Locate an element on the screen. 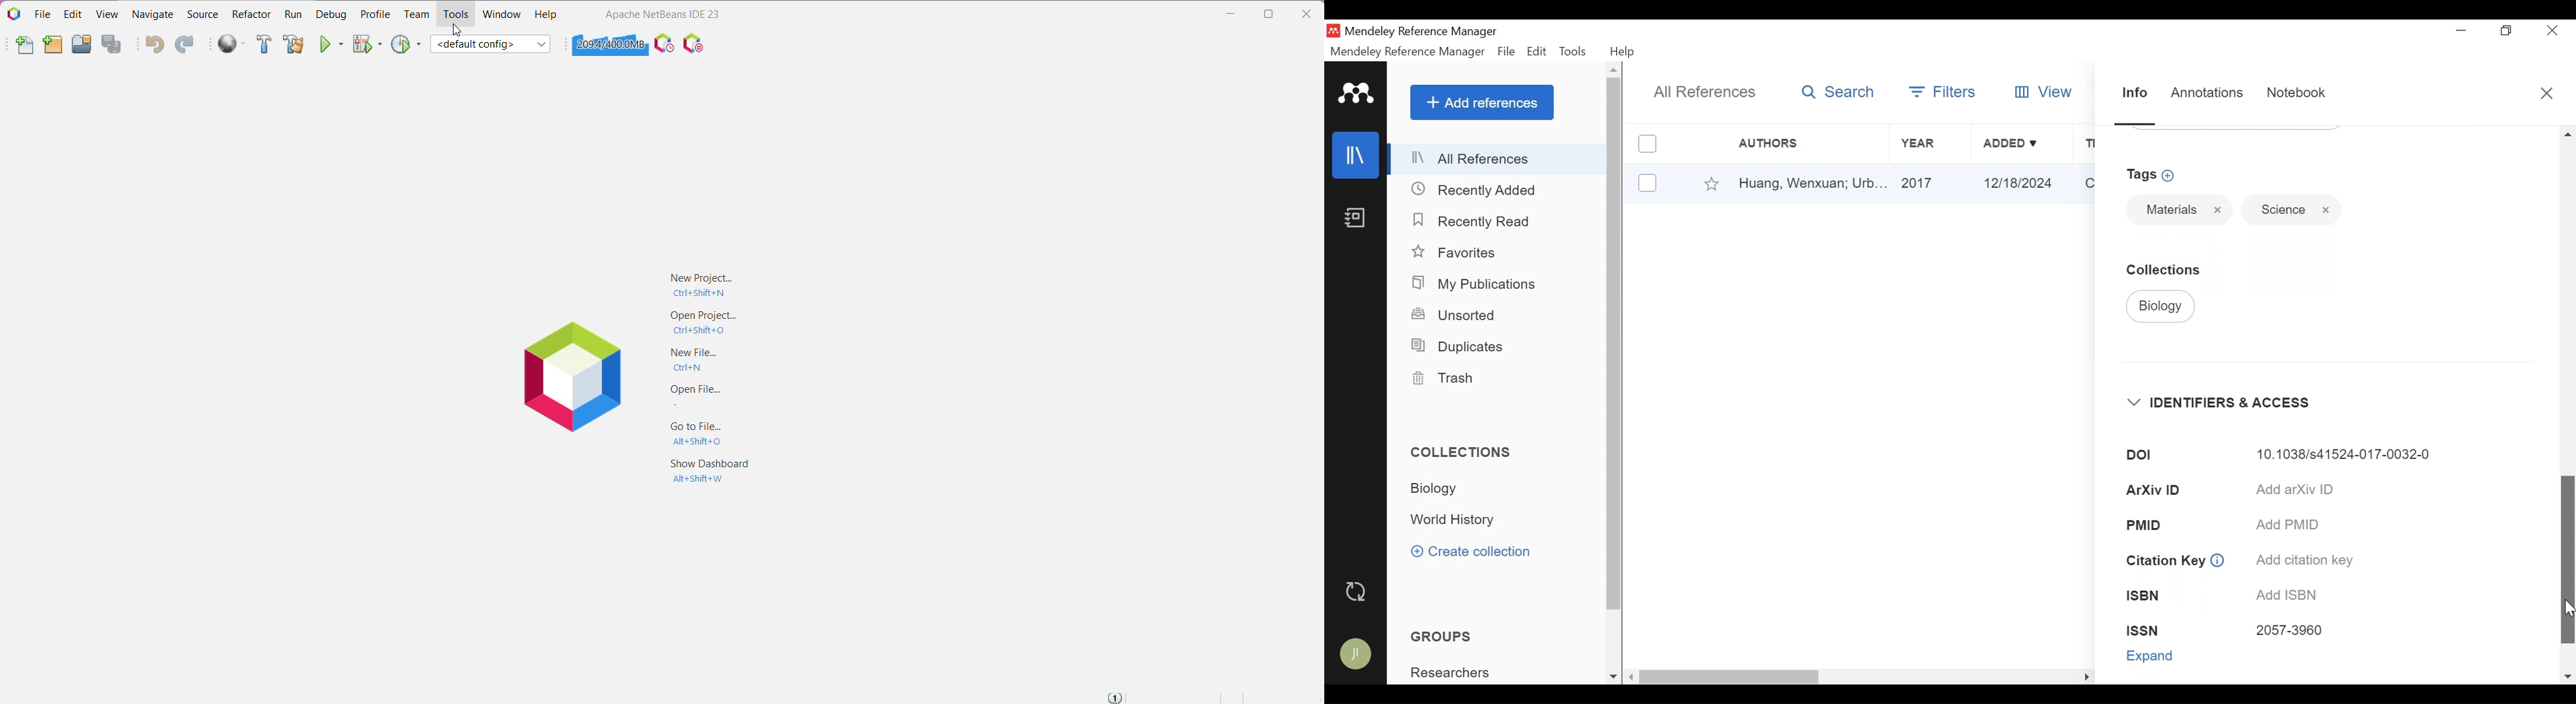 This screenshot has height=728, width=2576. ISBN is located at coordinates (2145, 596).